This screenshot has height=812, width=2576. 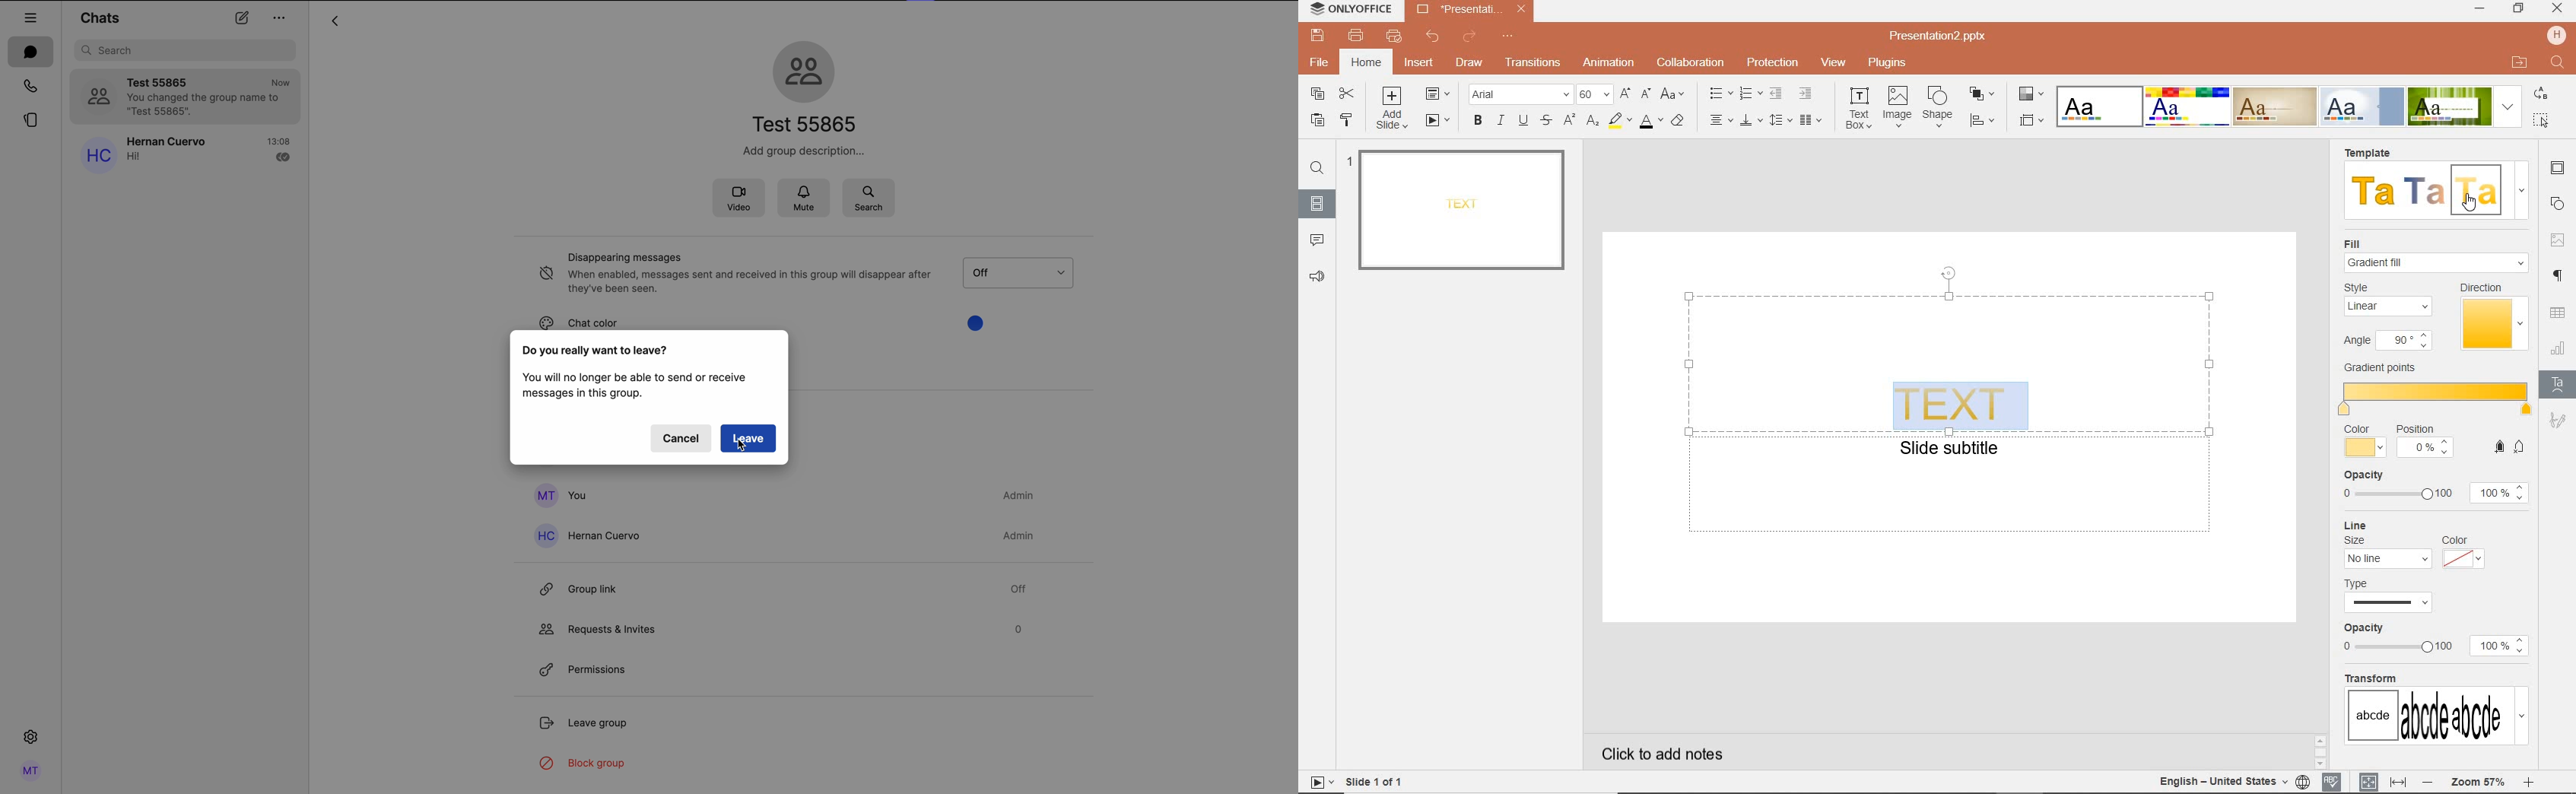 I want to click on settings, so click(x=32, y=735).